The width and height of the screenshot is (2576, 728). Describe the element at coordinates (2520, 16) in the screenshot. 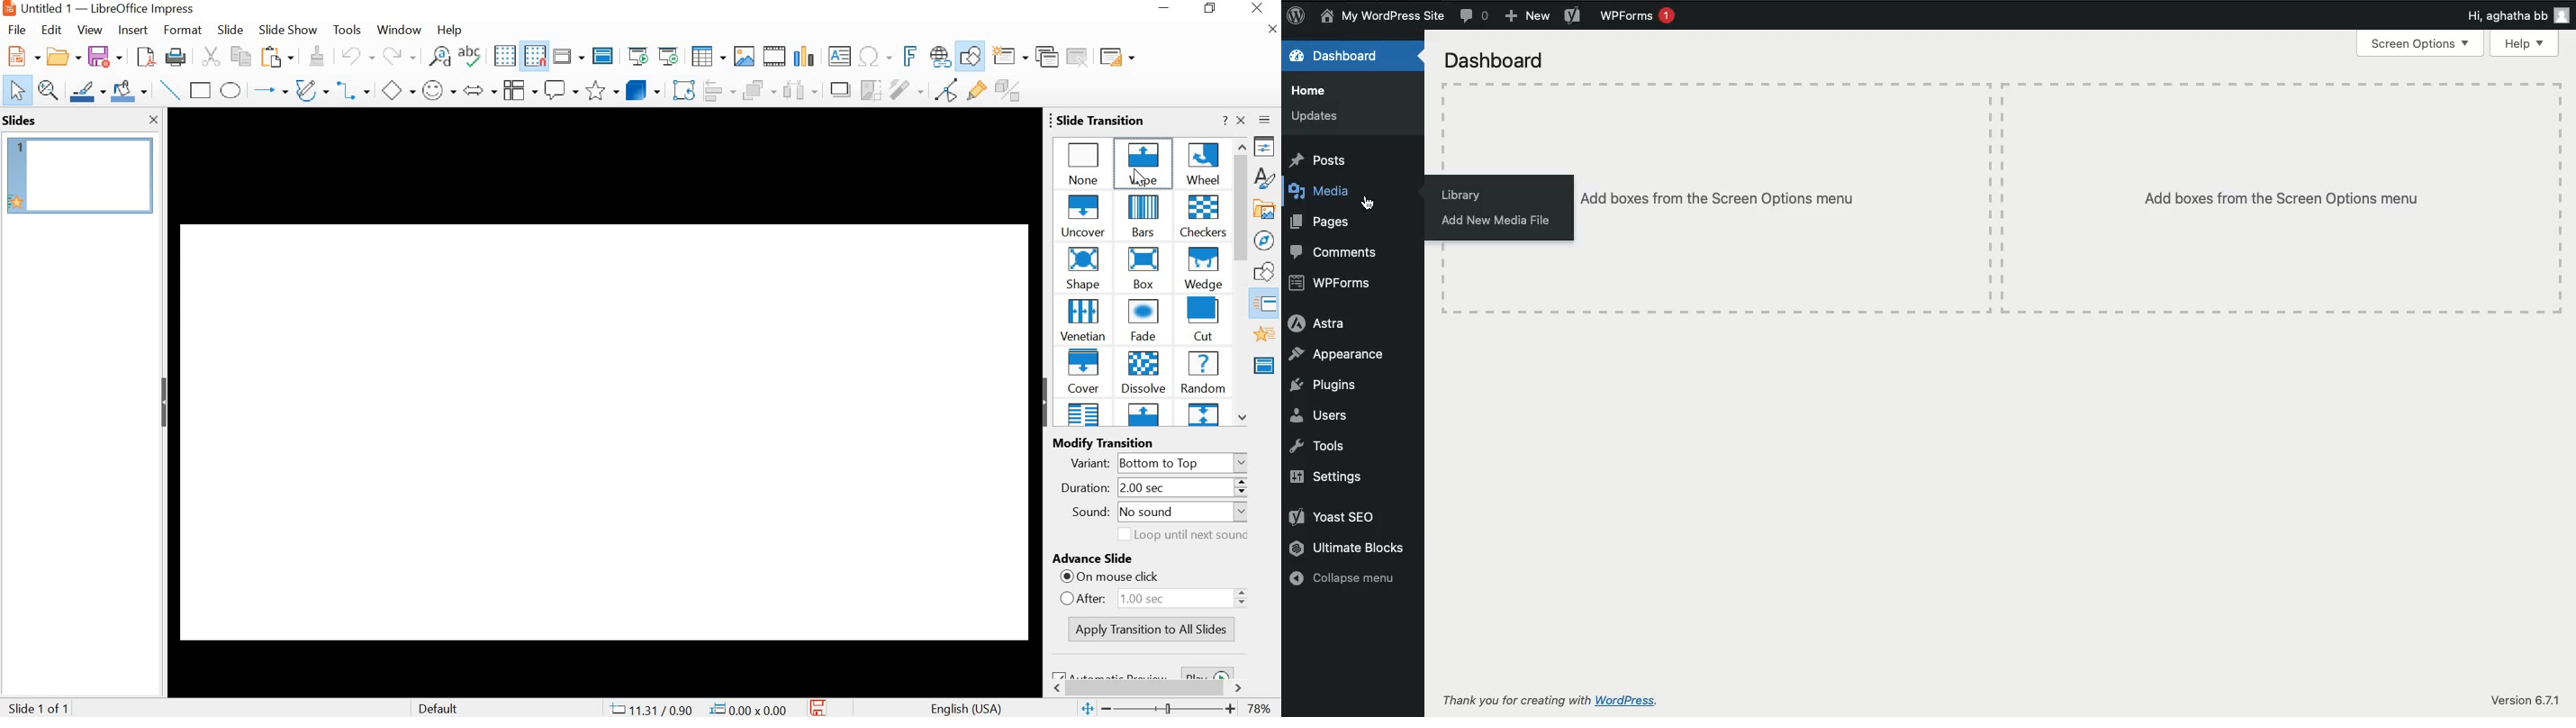

I see `Hi users` at that location.